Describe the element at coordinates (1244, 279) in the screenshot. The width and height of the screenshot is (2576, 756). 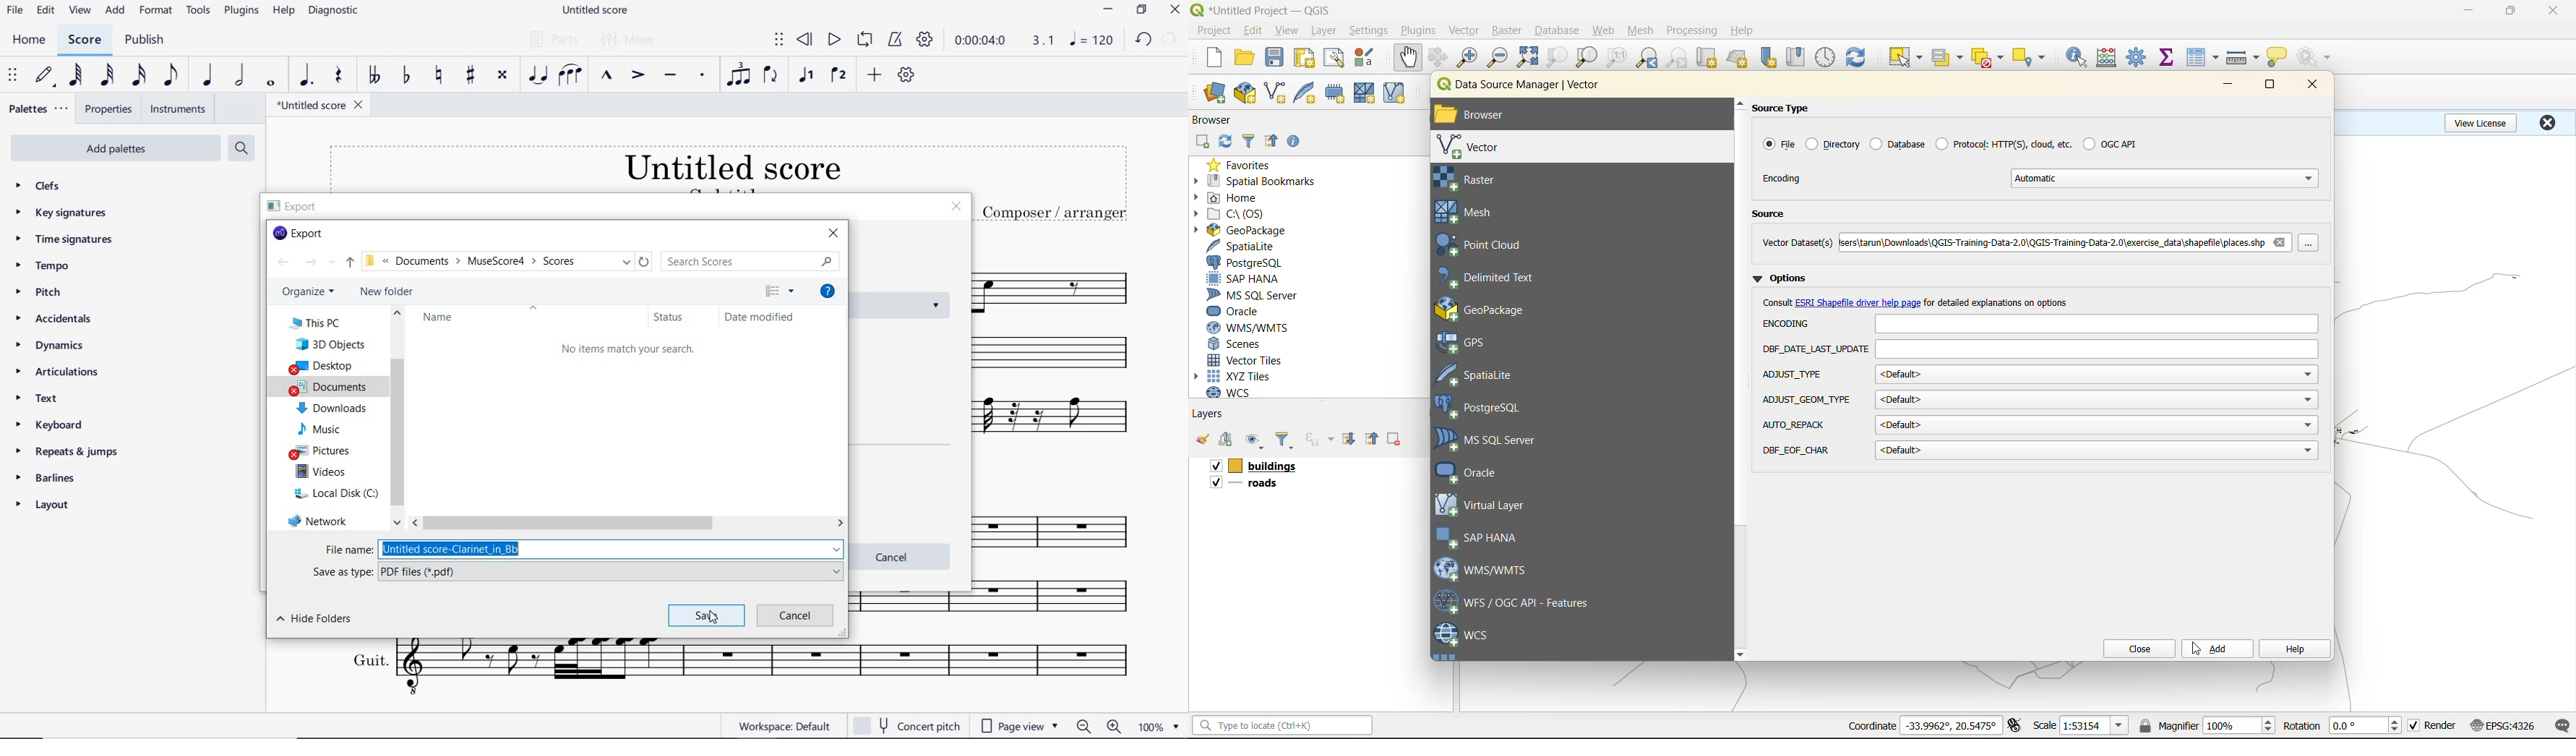
I see `sap hana` at that location.